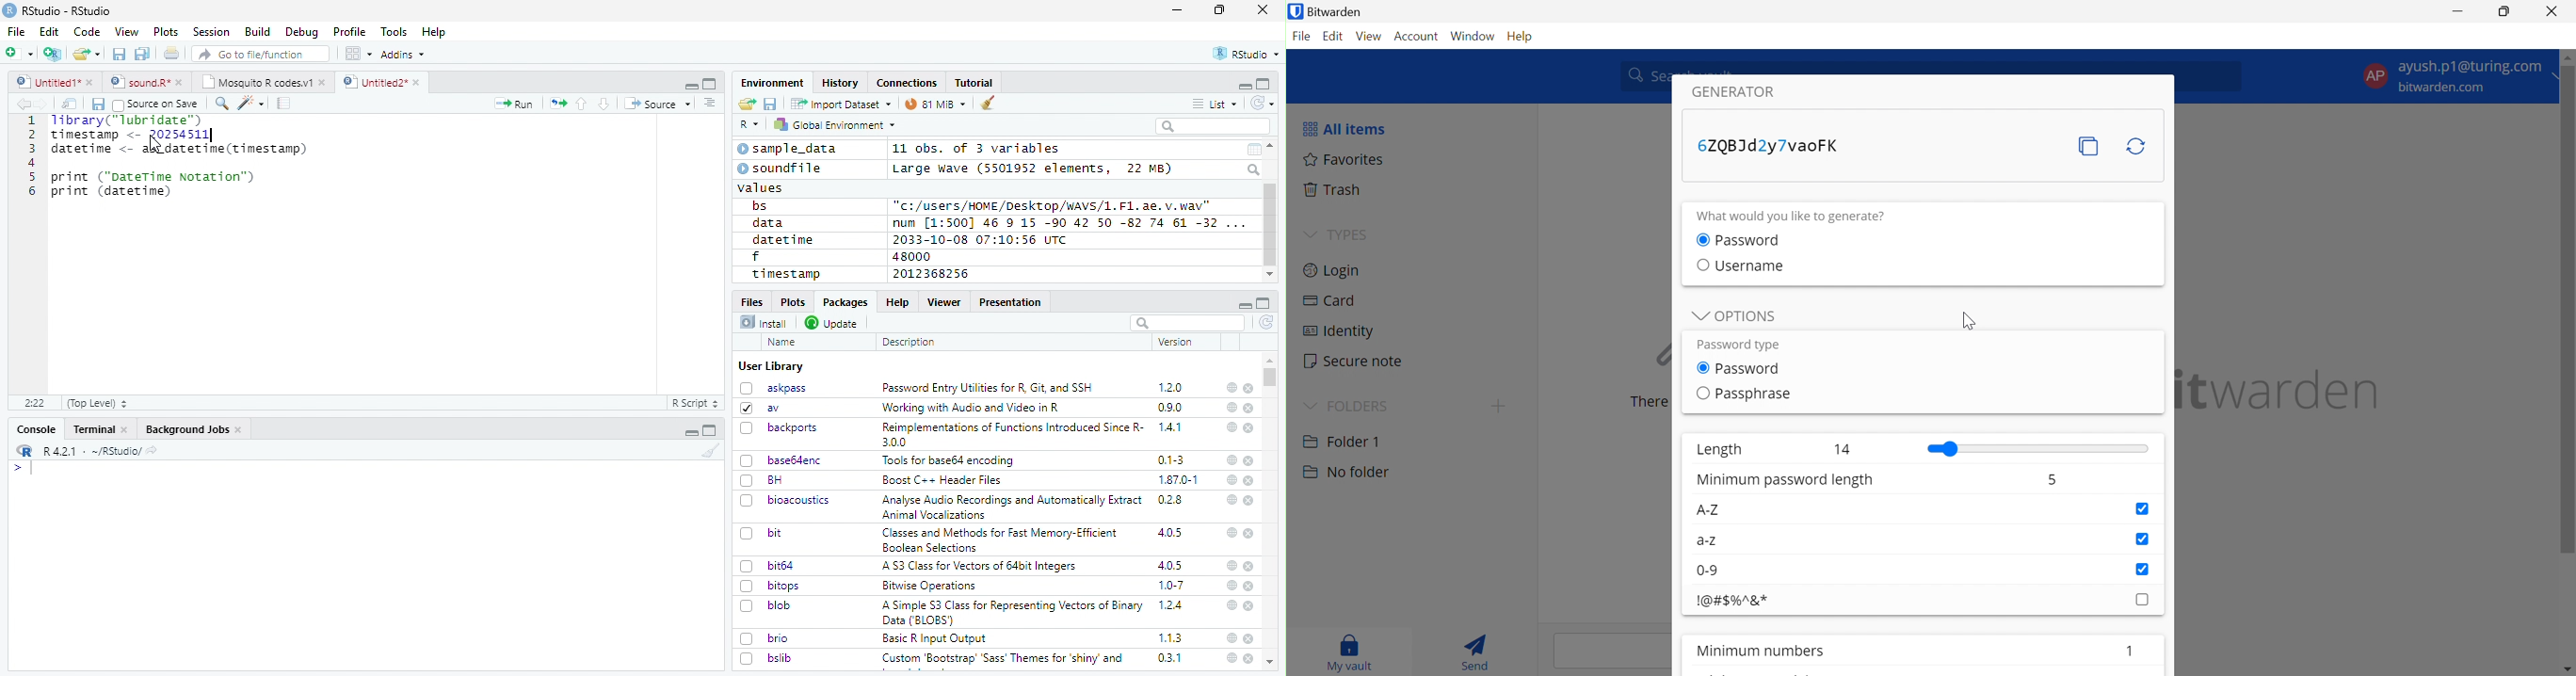 The image size is (2576, 700). What do you see at coordinates (753, 300) in the screenshot?
I see `Files` at bounding box center [753, 300].